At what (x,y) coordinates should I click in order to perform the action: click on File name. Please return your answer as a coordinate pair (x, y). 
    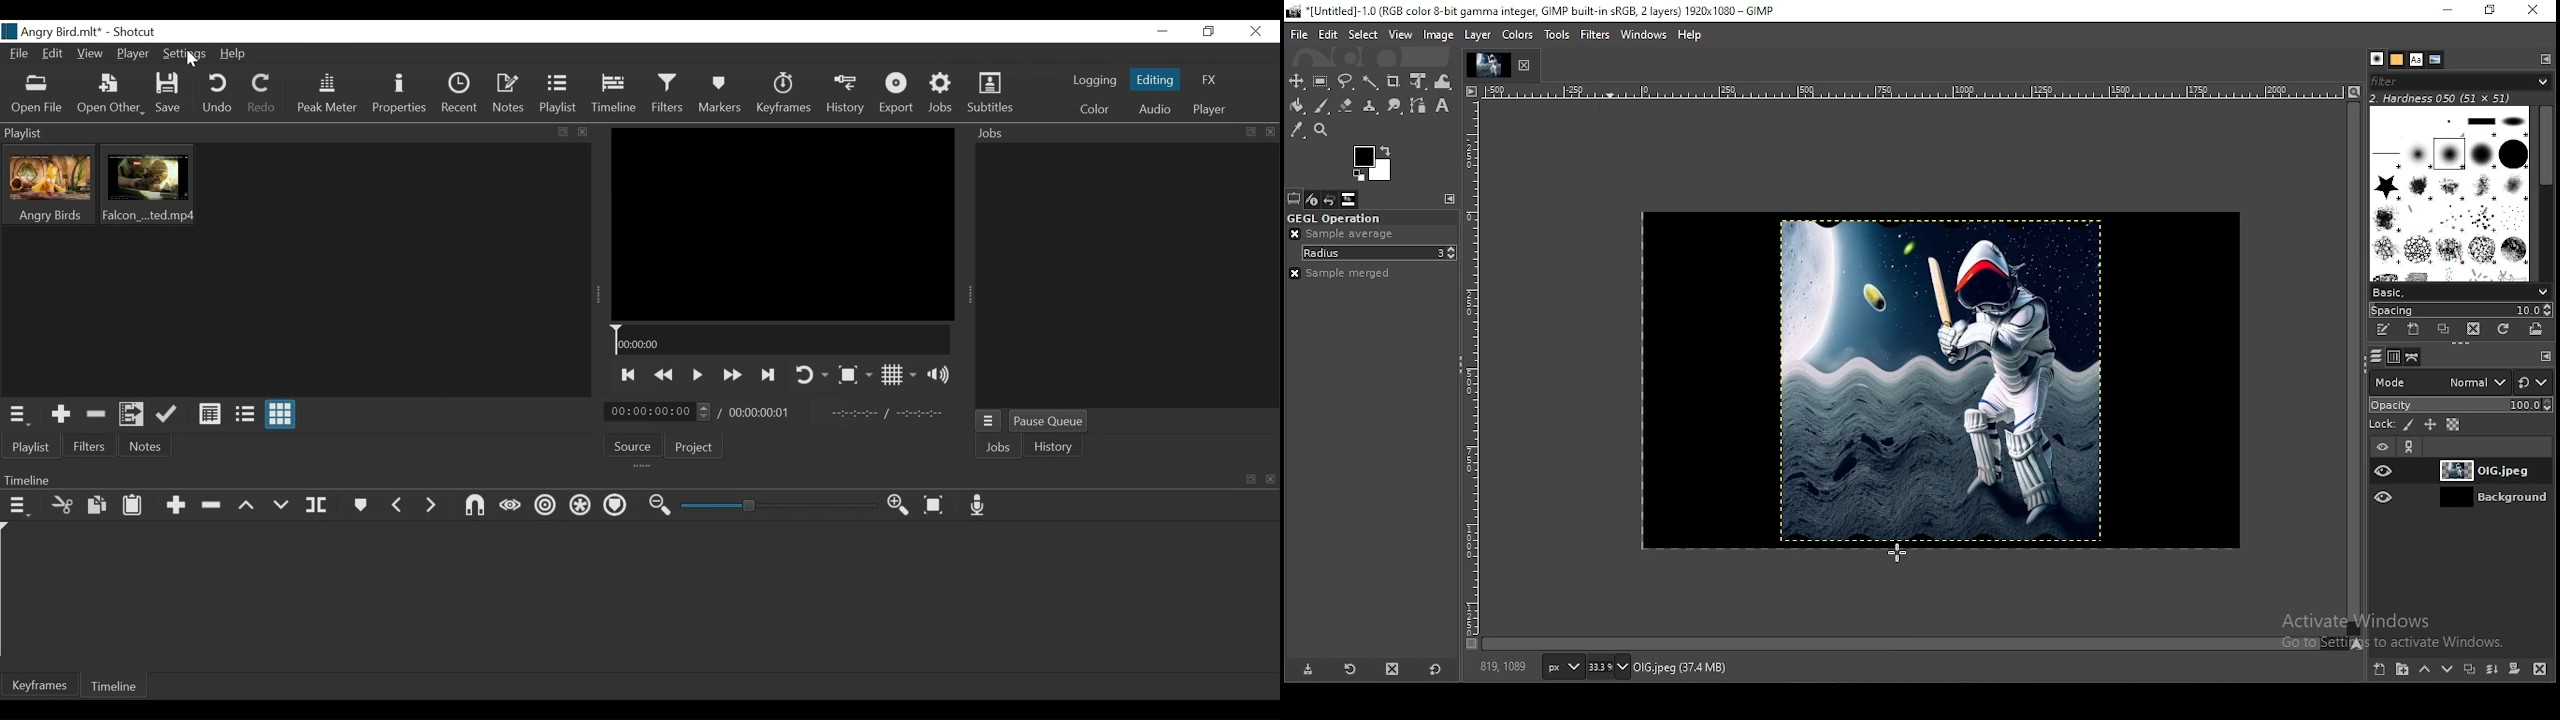
    Looking at the image, I should click on (55, 31).